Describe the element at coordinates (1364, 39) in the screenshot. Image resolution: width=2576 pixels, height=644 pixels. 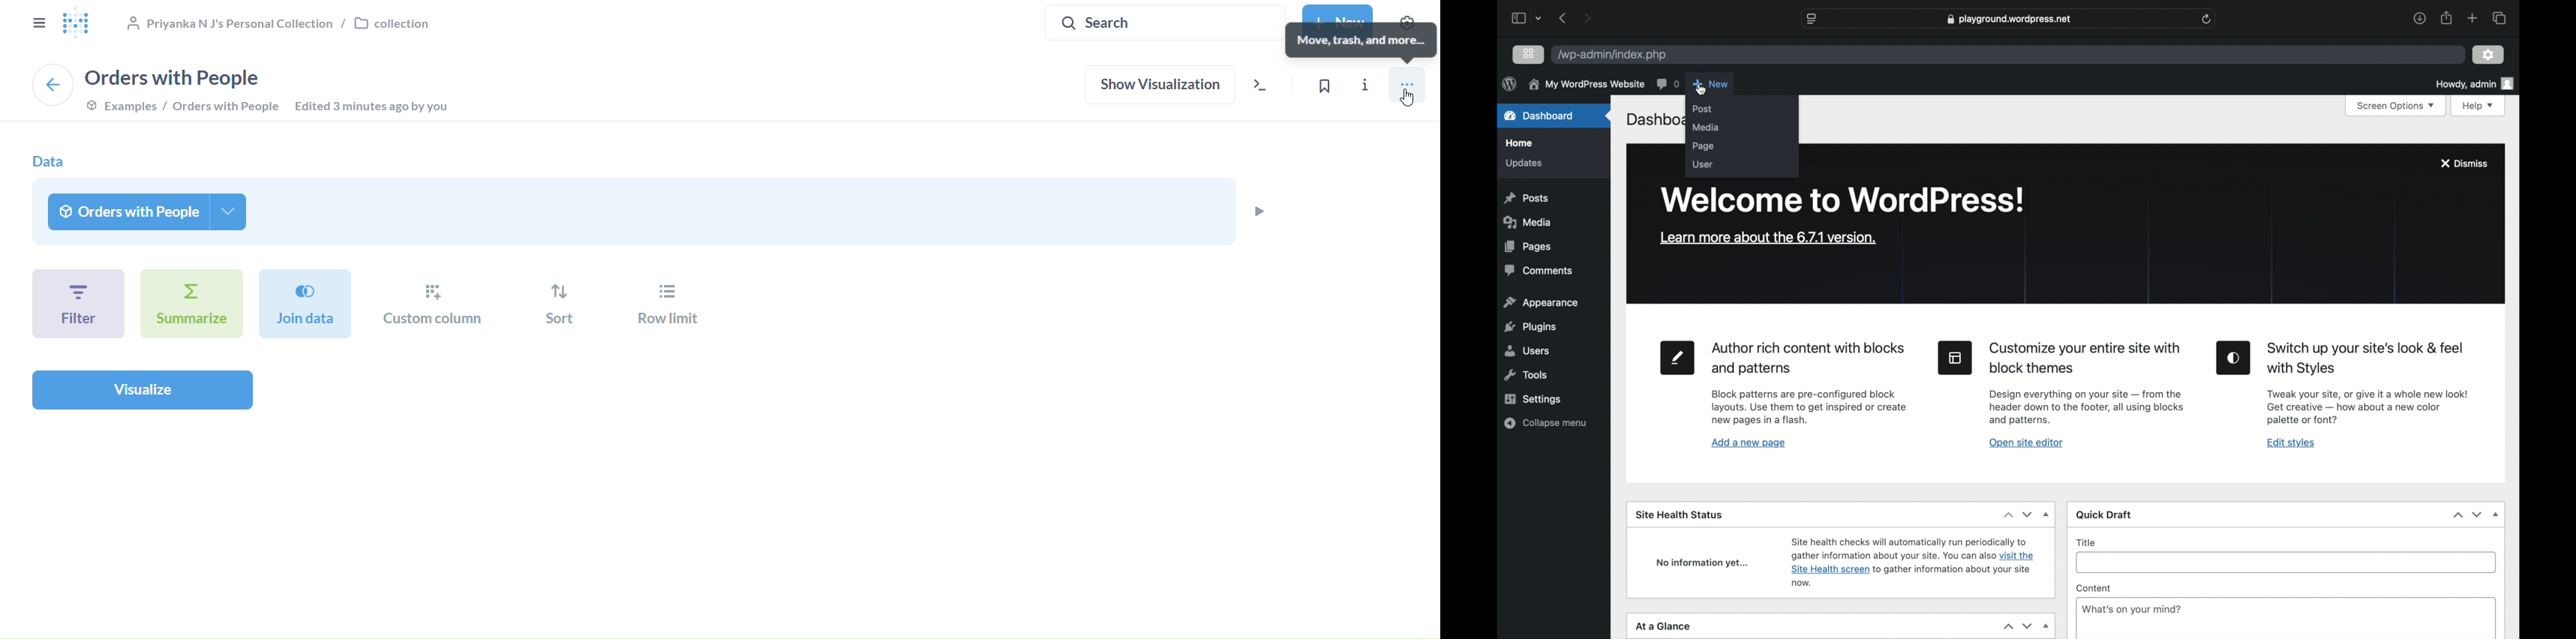
I see `move, trash, and more` at that location.